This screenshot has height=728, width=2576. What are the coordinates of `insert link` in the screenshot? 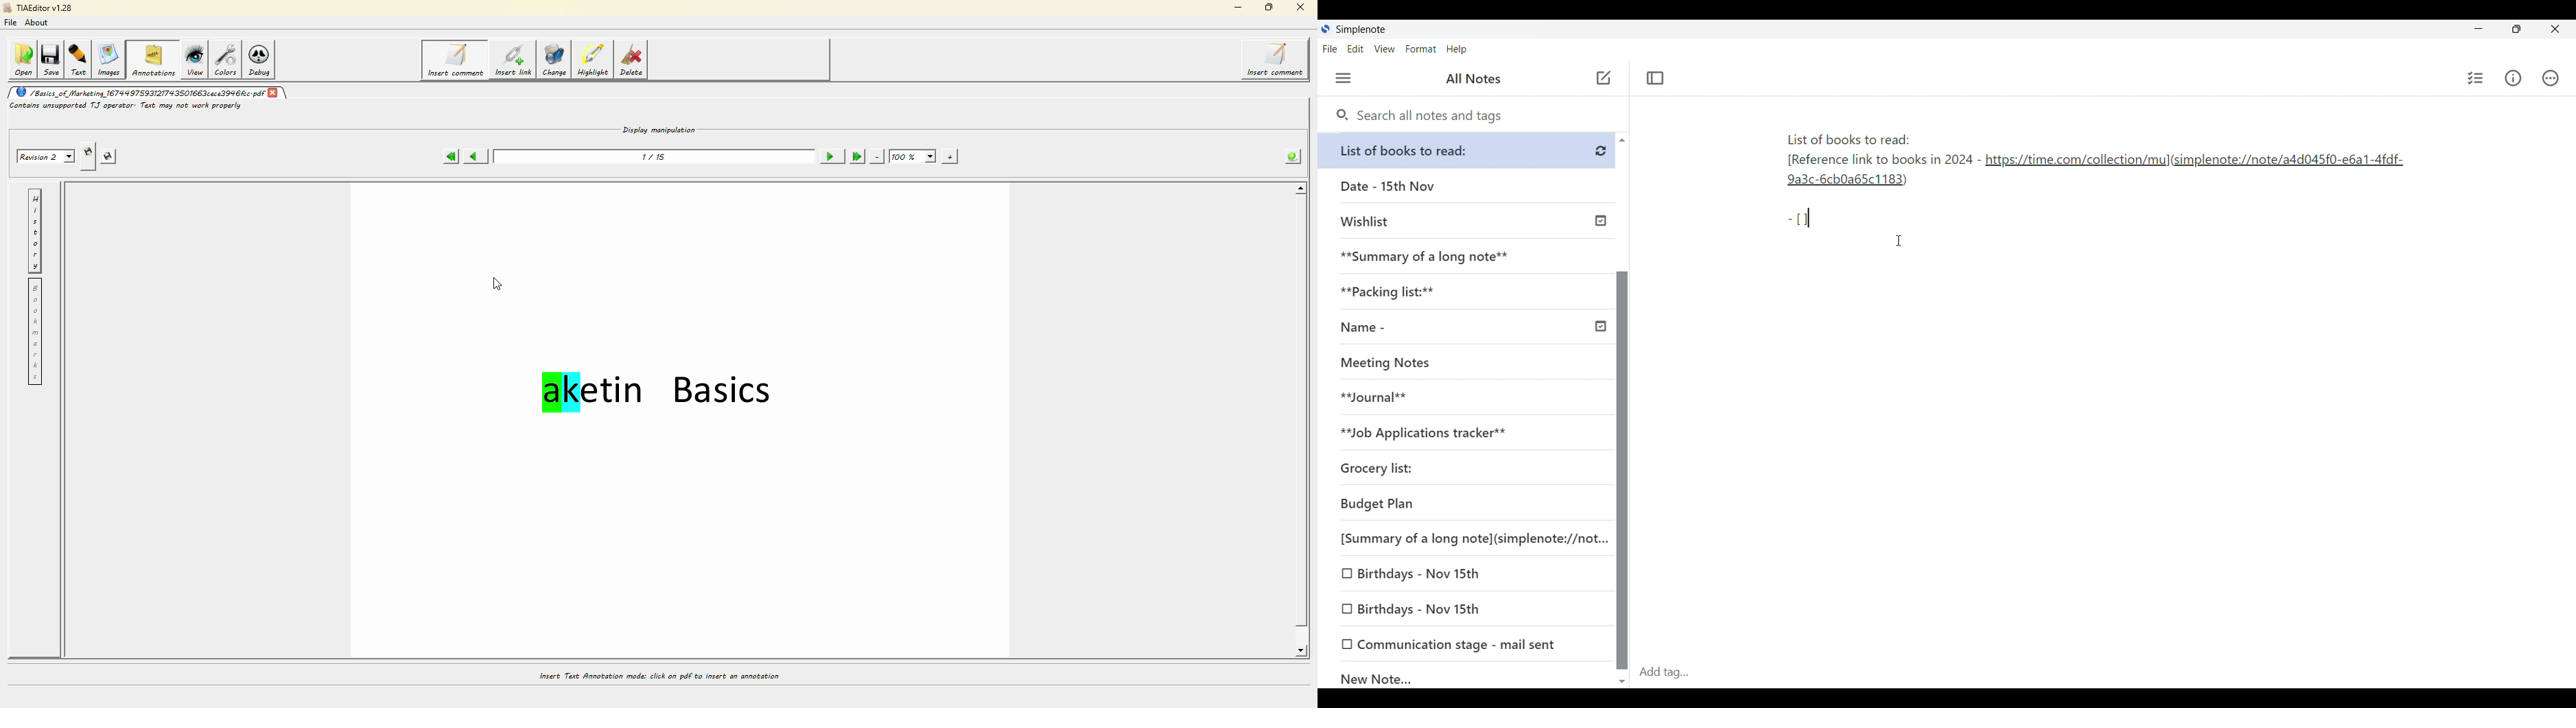 It's located at (513, 62).